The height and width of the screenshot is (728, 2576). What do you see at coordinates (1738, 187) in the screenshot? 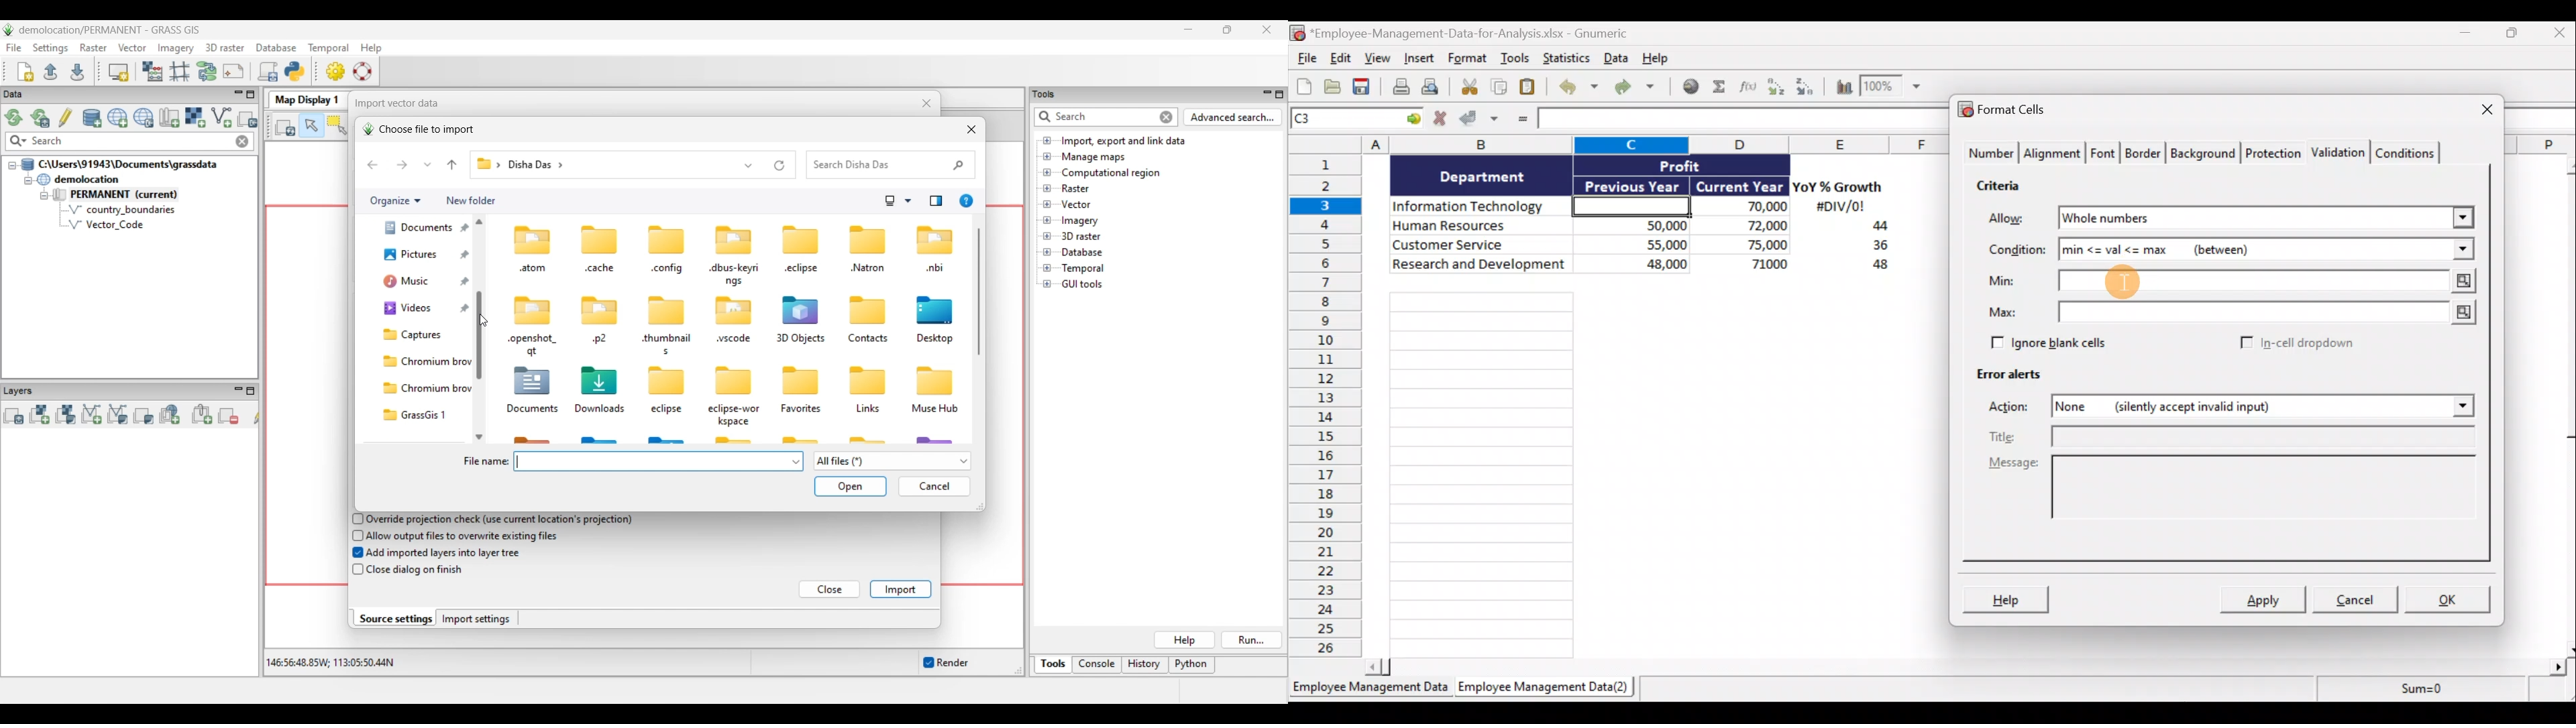
I see `Current Year` at bounding box center [1738, 187].